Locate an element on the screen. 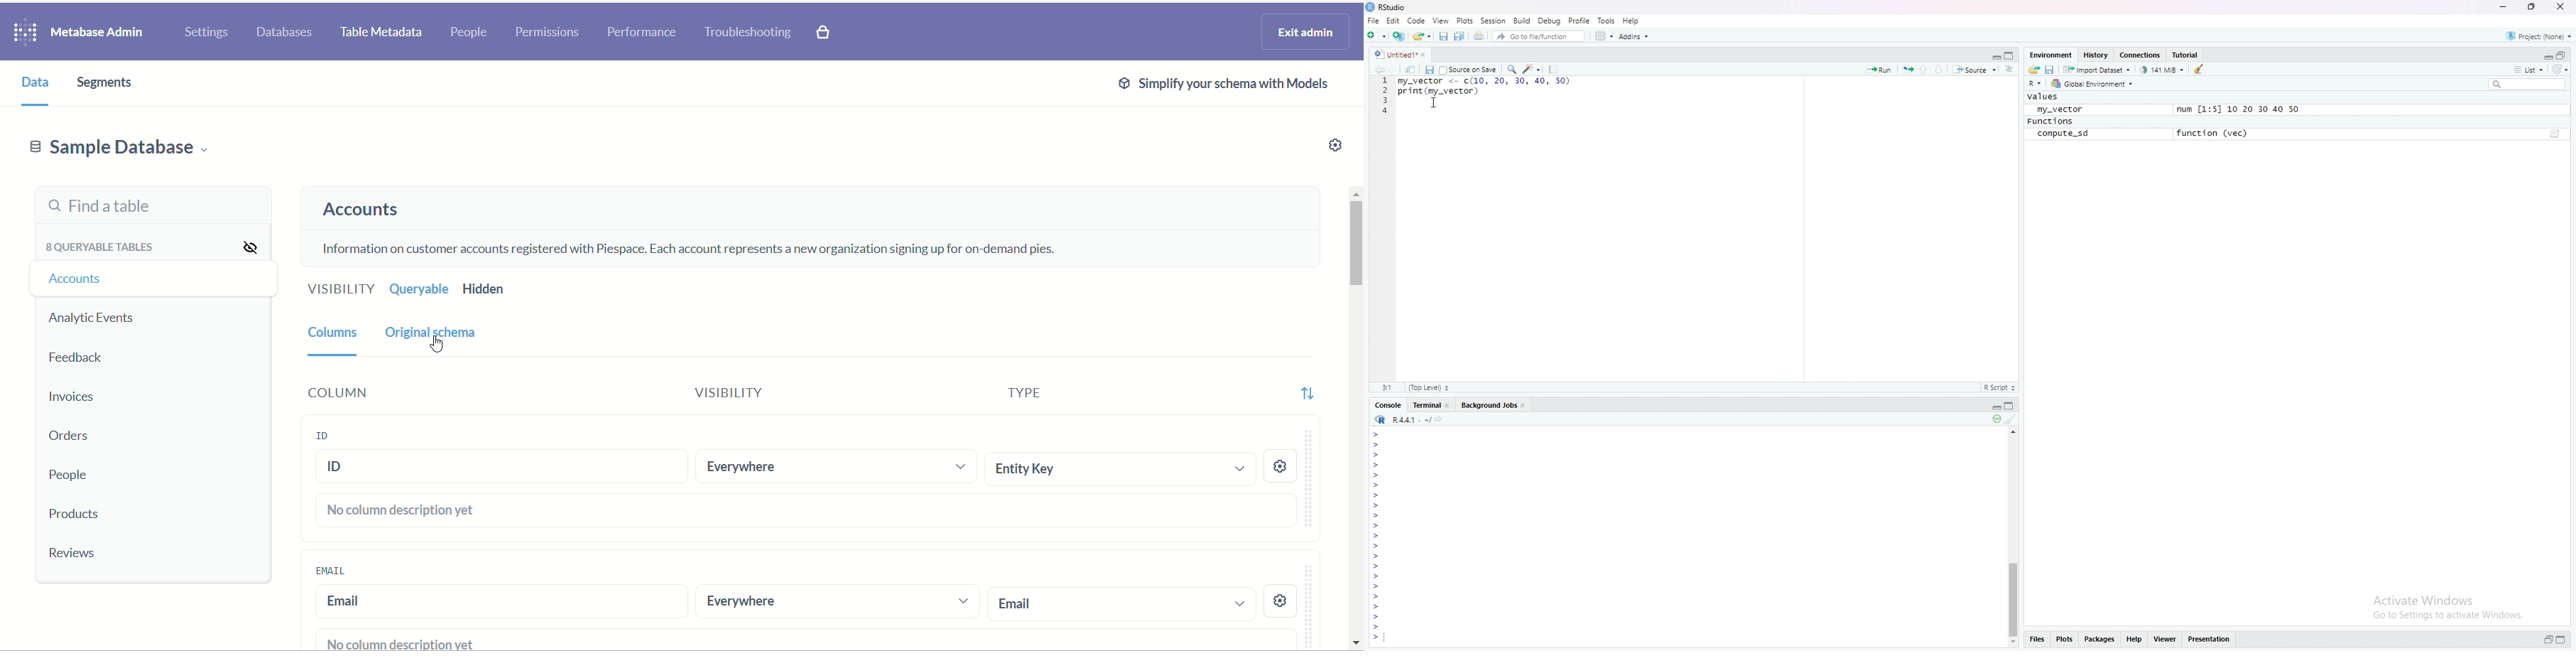  Prompt cursor is located at coordinates (1376, 618).